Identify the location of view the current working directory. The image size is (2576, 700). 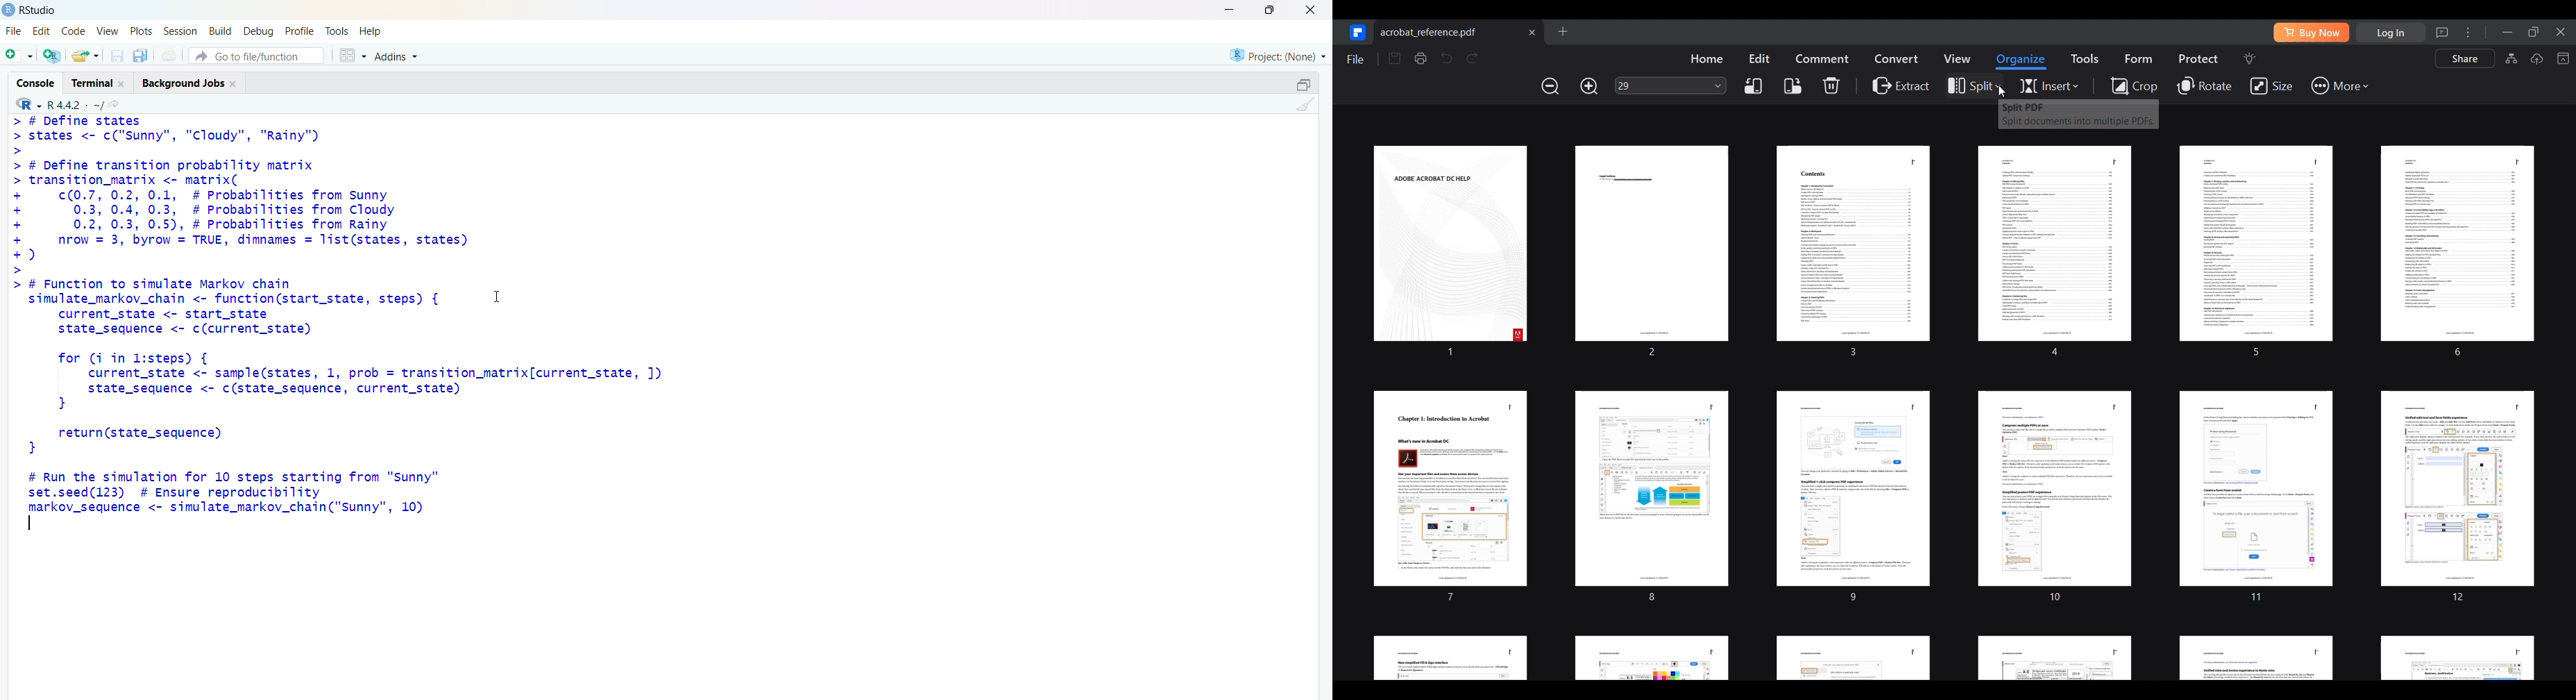
(118, 104).